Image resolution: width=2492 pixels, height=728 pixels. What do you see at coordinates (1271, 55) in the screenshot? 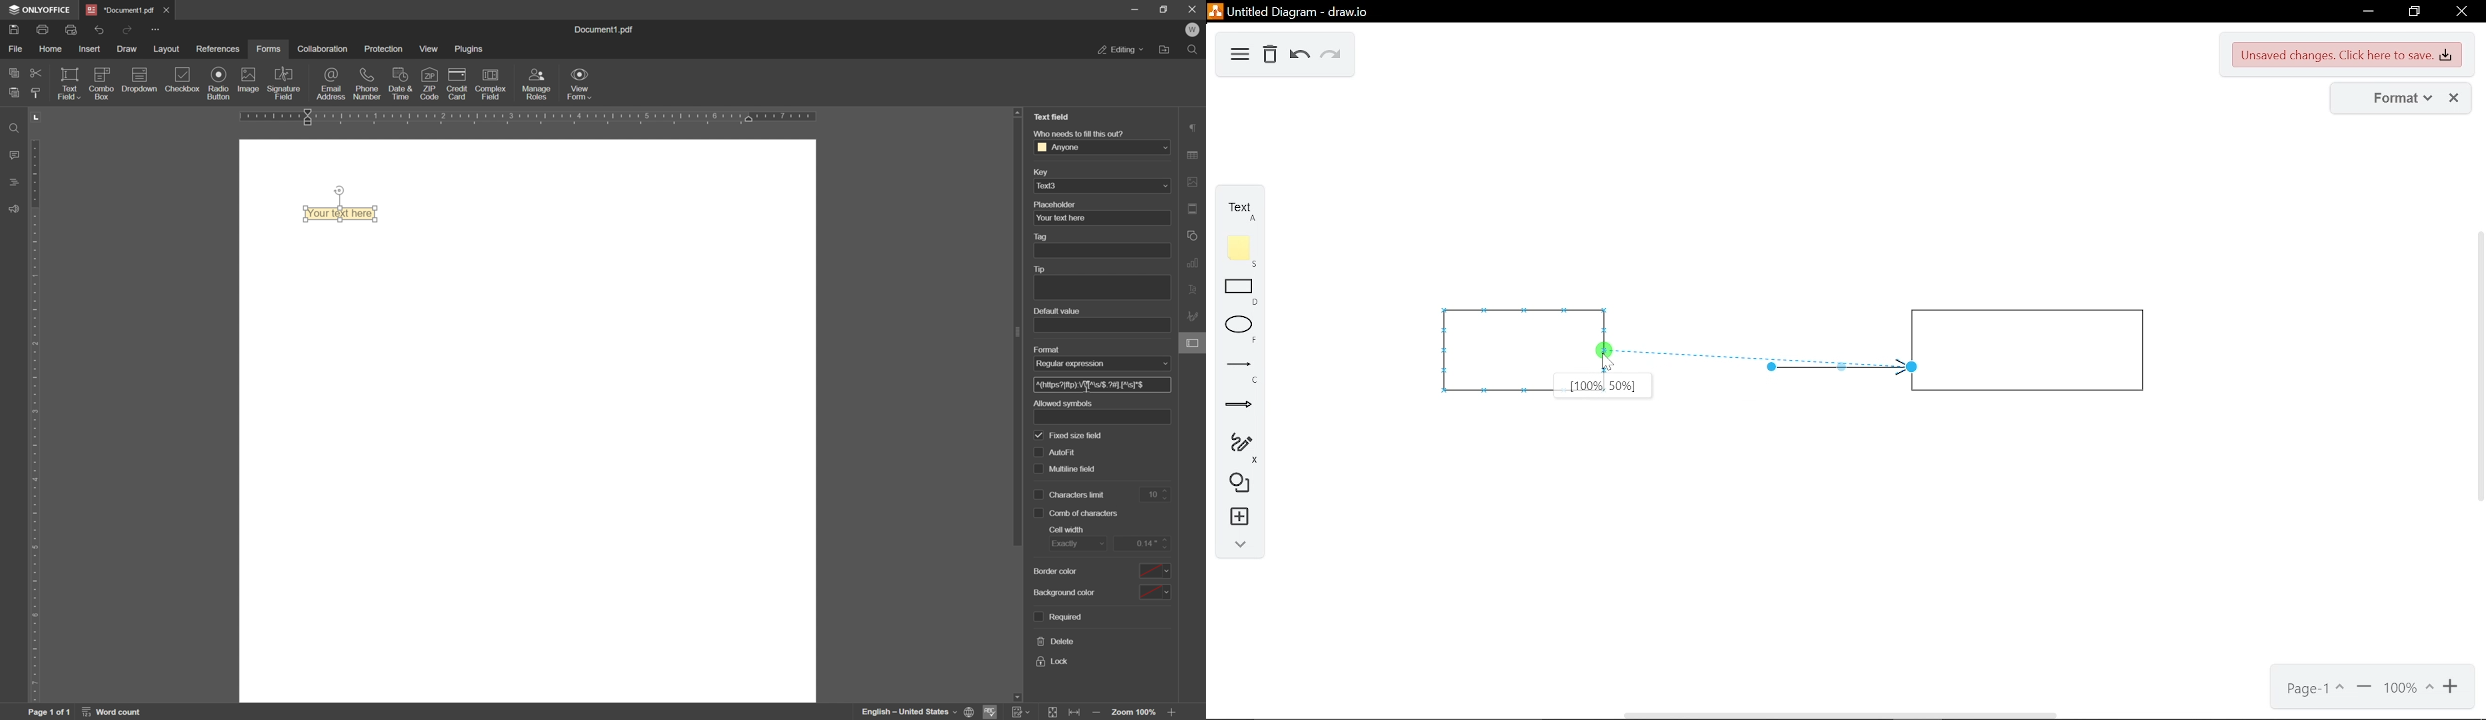
I see `Delete` at bounding box center [1271, 55].